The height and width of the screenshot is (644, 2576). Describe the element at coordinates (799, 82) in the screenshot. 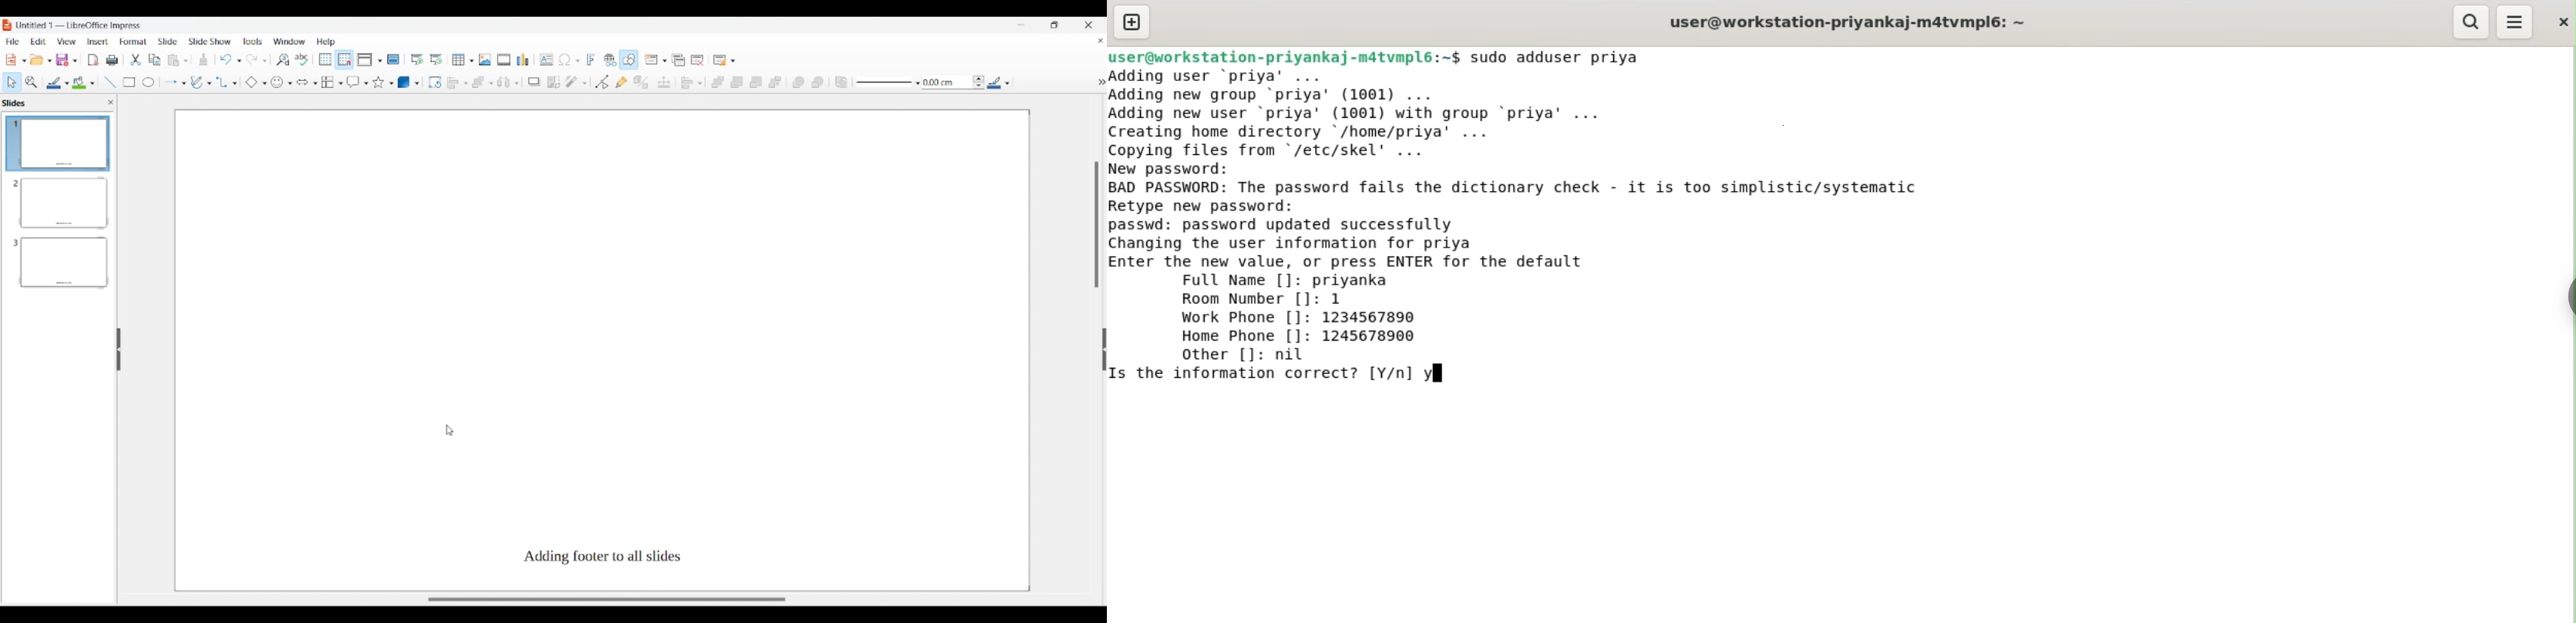

I see `Infornt object` at that location.